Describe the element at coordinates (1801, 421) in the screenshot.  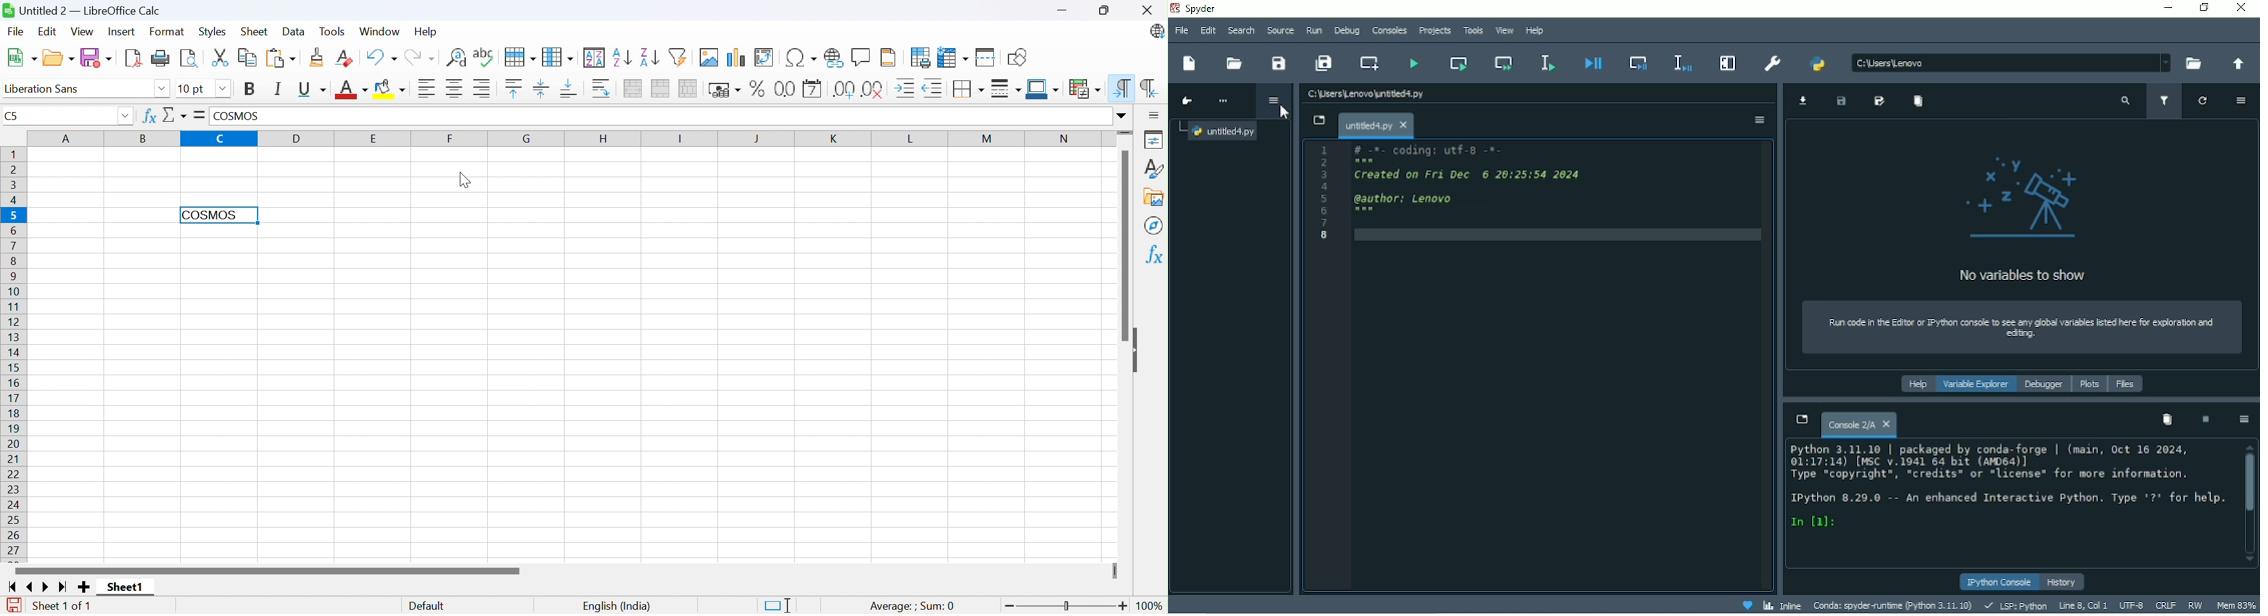
I see `Browse tabs` at that location.